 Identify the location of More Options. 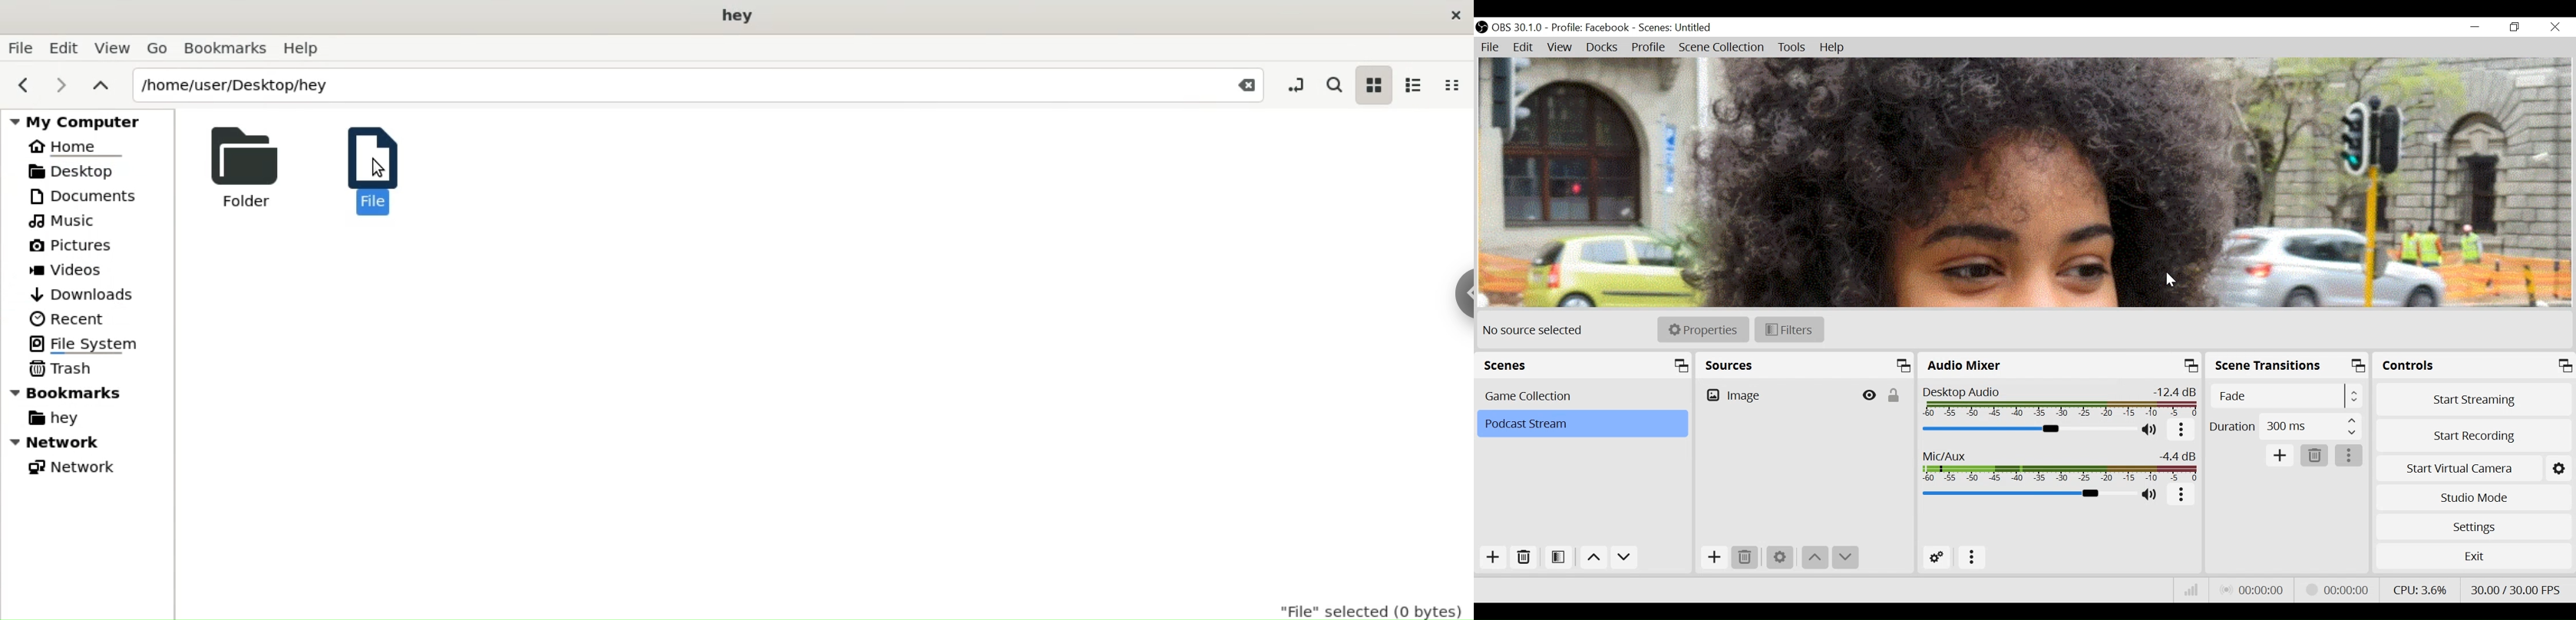
(1972, 558).